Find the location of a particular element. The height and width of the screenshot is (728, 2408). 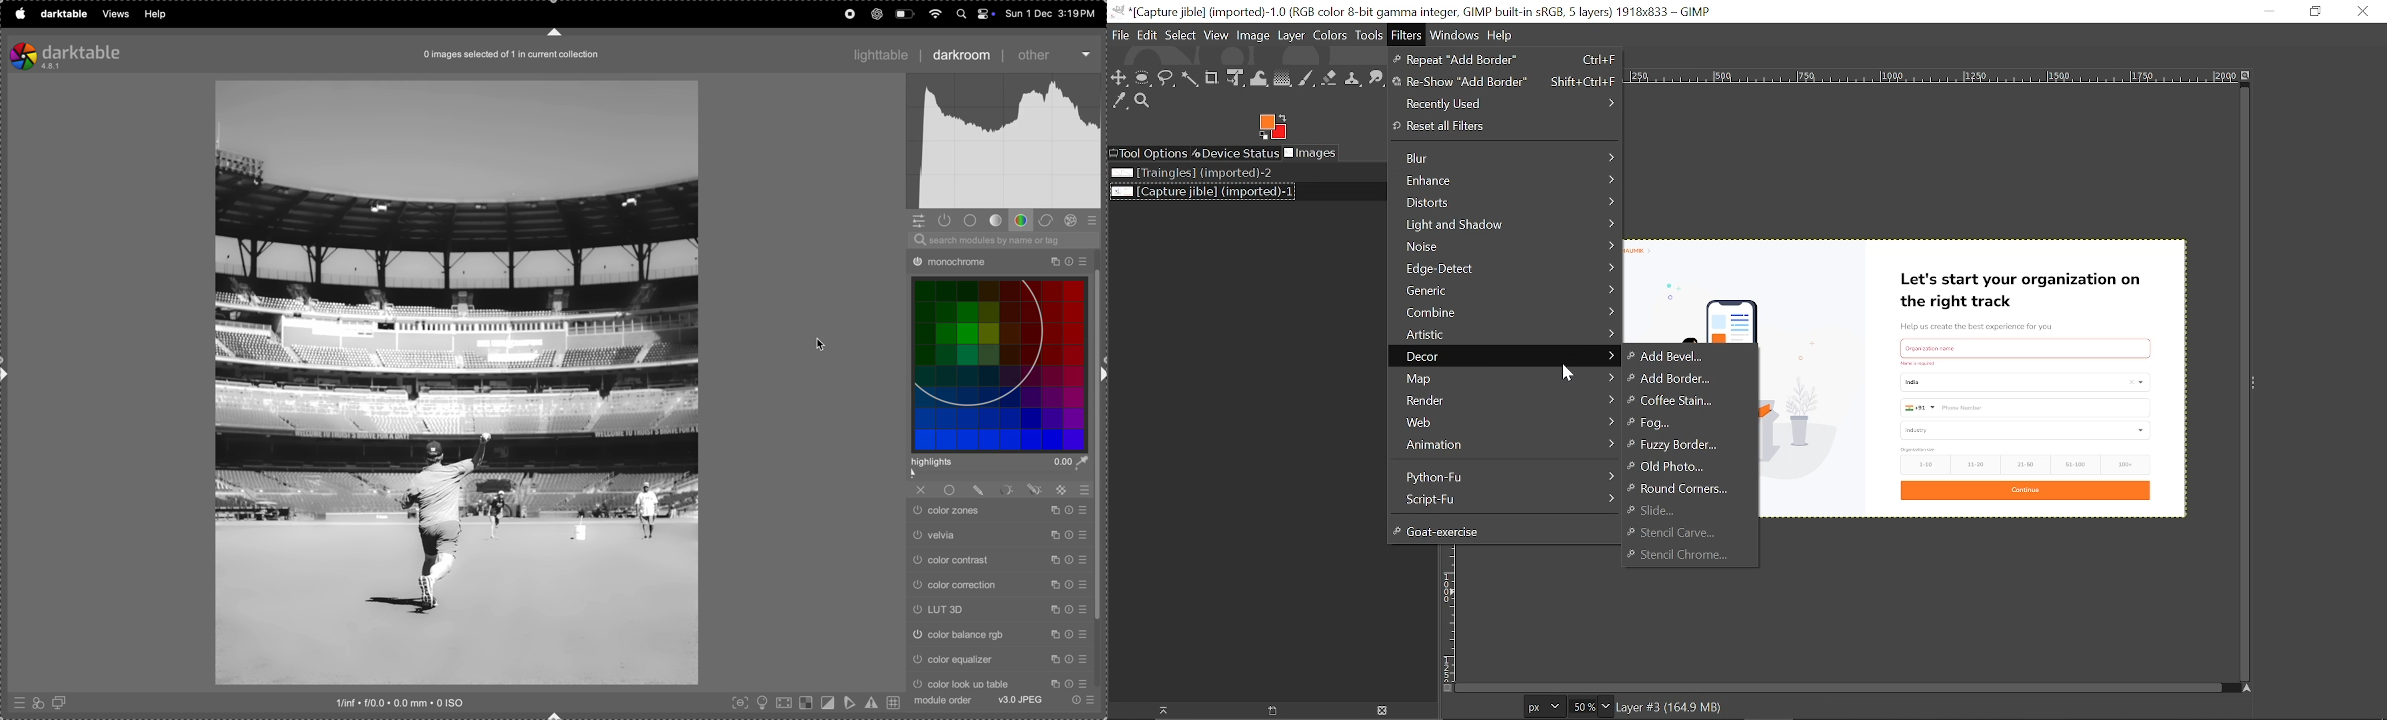

full screen is located at coordinates (785, 703).